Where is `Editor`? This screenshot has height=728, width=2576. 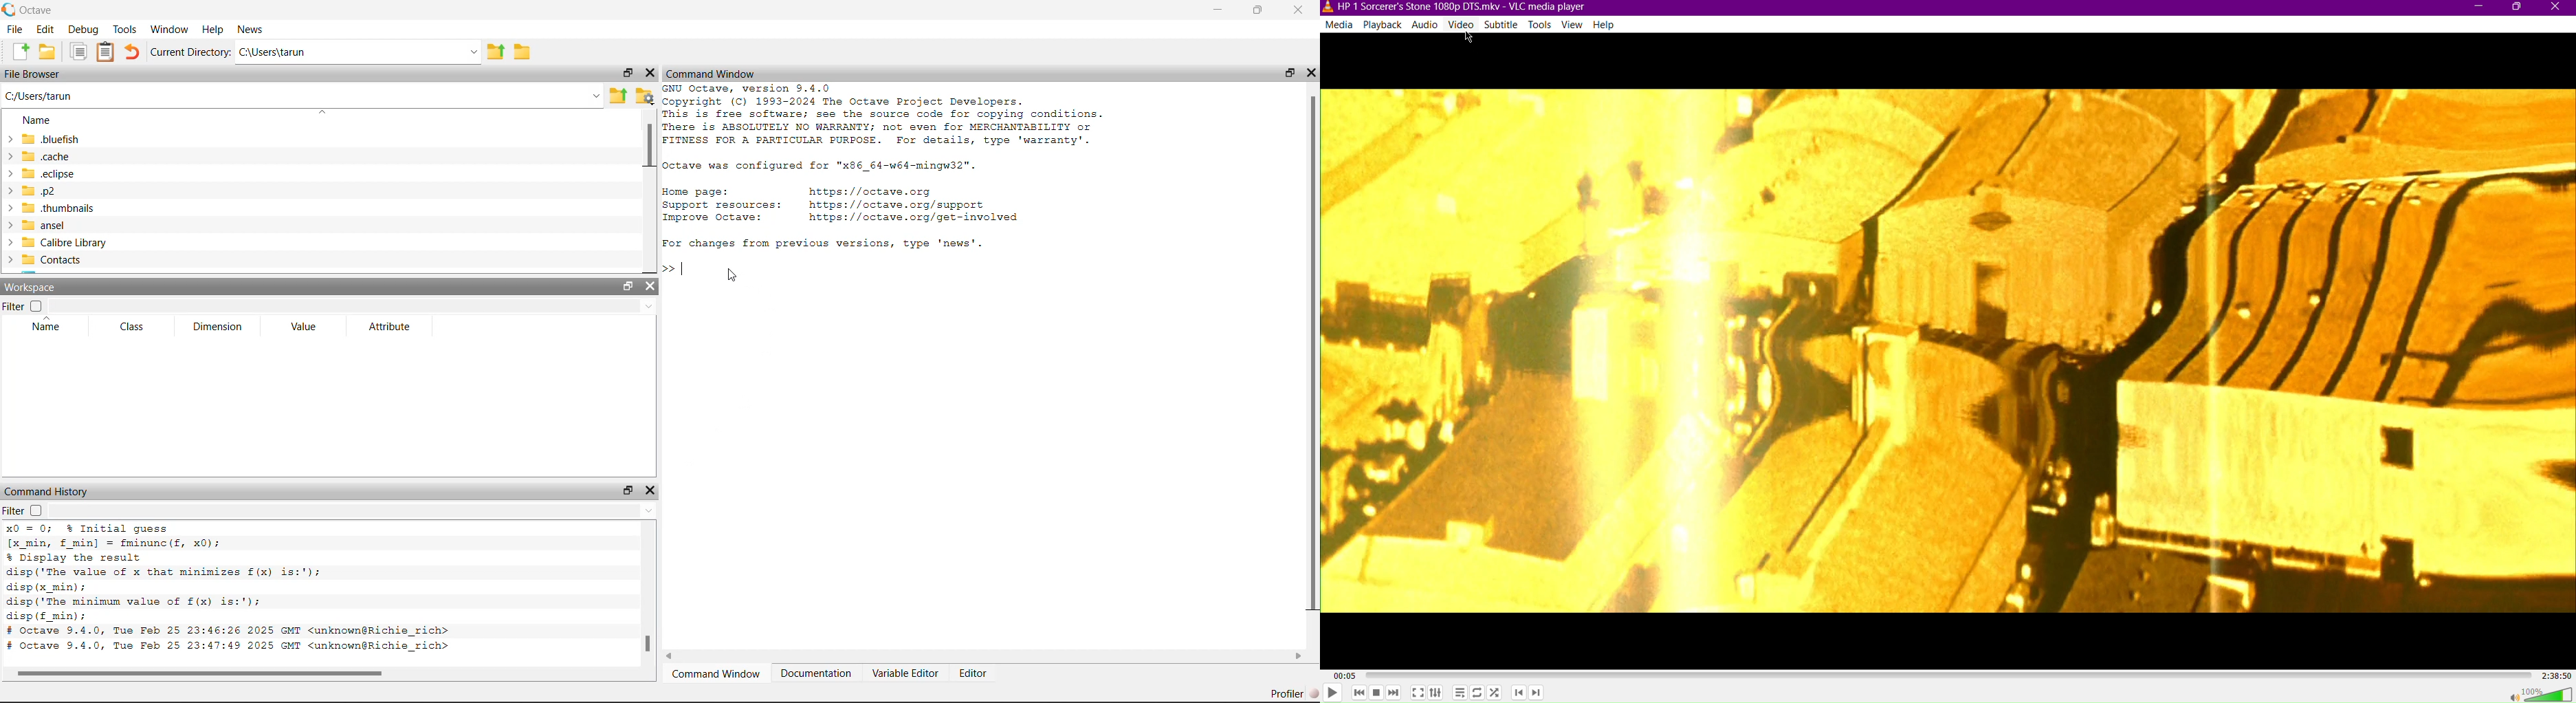 Editor is located at coordinates (978, 672).